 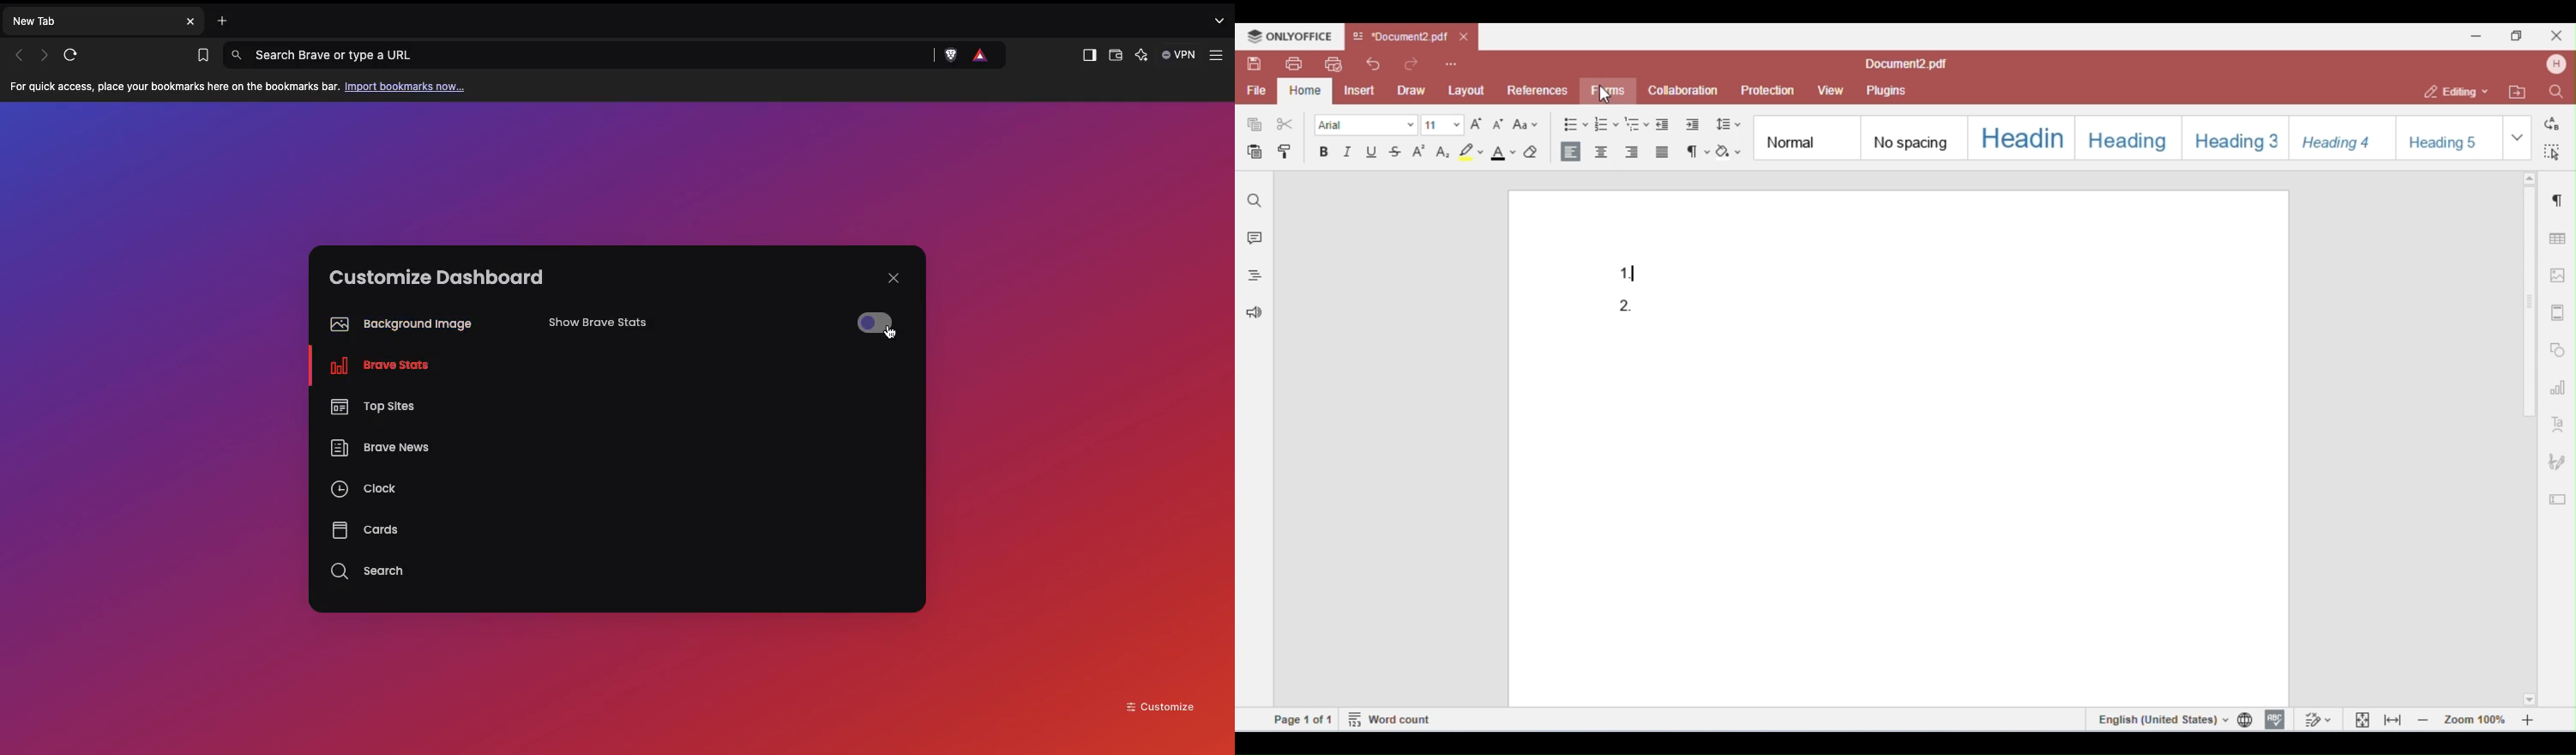 What do you see at coordinates (1087, 56) in the screenshot?
I see `Sidebar` at bounding box center [1087, 56].